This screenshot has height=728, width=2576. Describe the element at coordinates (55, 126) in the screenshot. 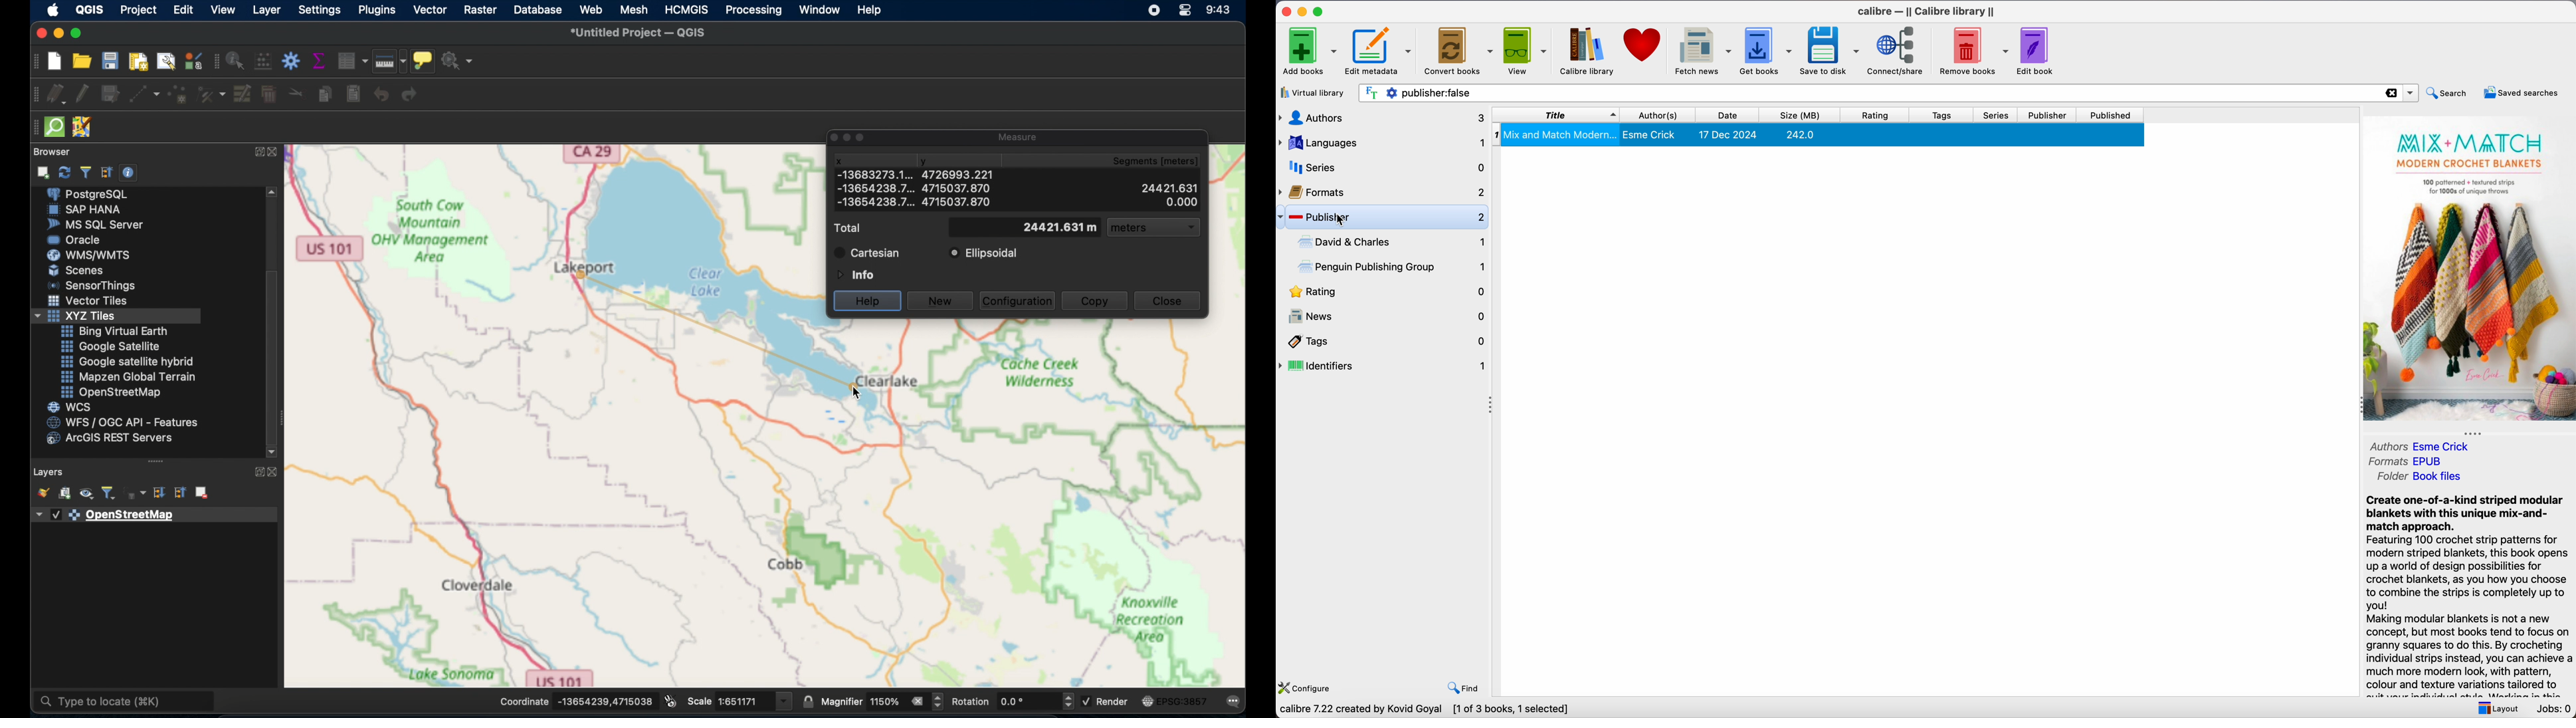

I see `quicksom` at that location.